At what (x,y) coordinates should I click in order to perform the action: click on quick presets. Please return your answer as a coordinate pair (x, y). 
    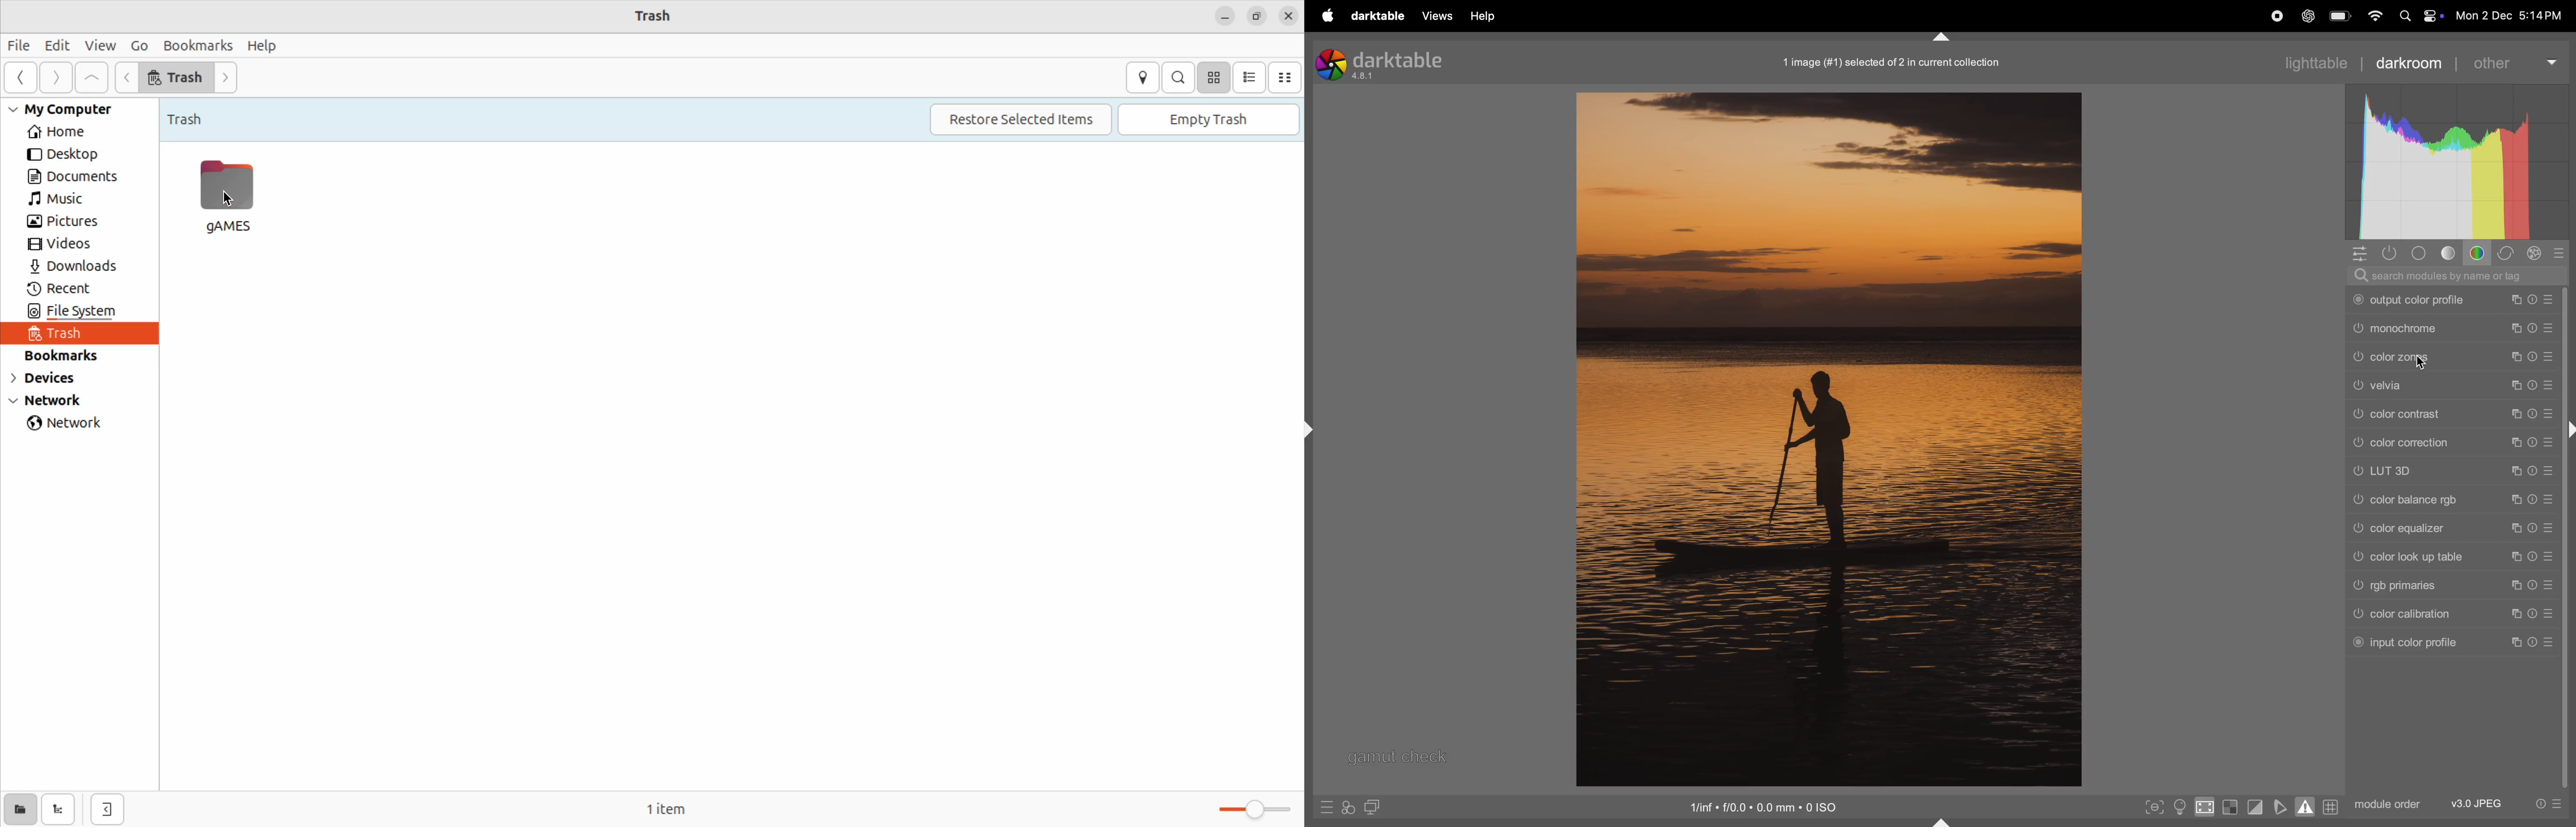
    Looking at the image, I should click on (1328, 807).